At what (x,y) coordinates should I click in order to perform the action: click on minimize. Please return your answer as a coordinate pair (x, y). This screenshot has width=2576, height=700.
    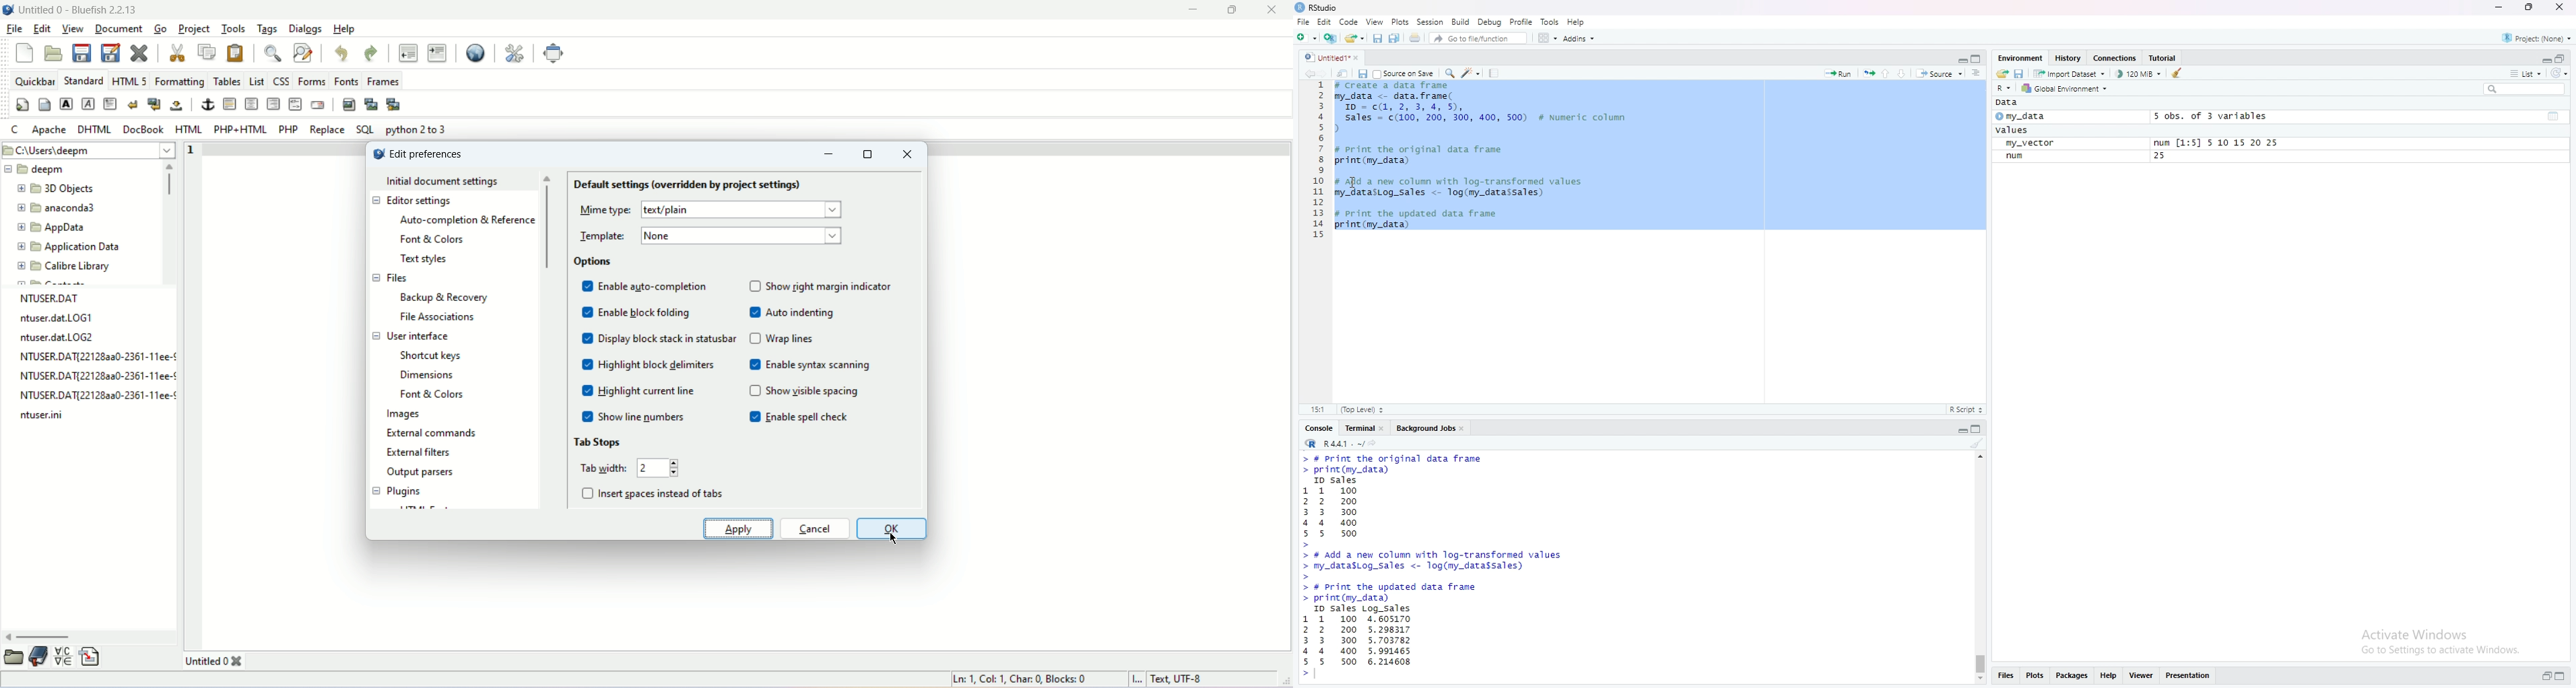
    Looking at the image, I should click on (2543, 675).